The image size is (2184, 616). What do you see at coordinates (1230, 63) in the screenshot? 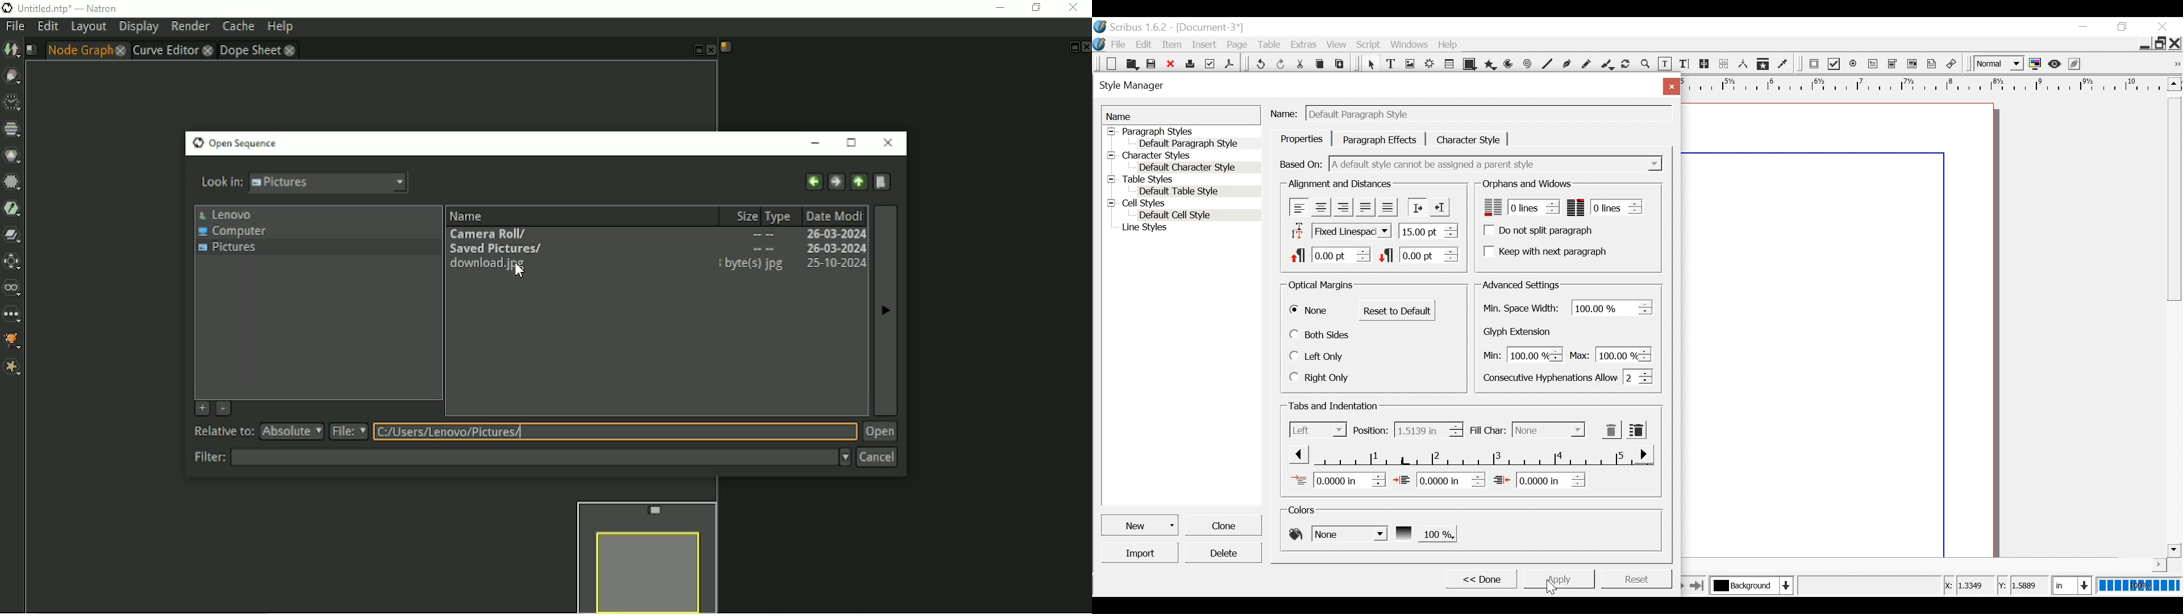
I see `Save as PDF` at bounding box center [1230, 63].